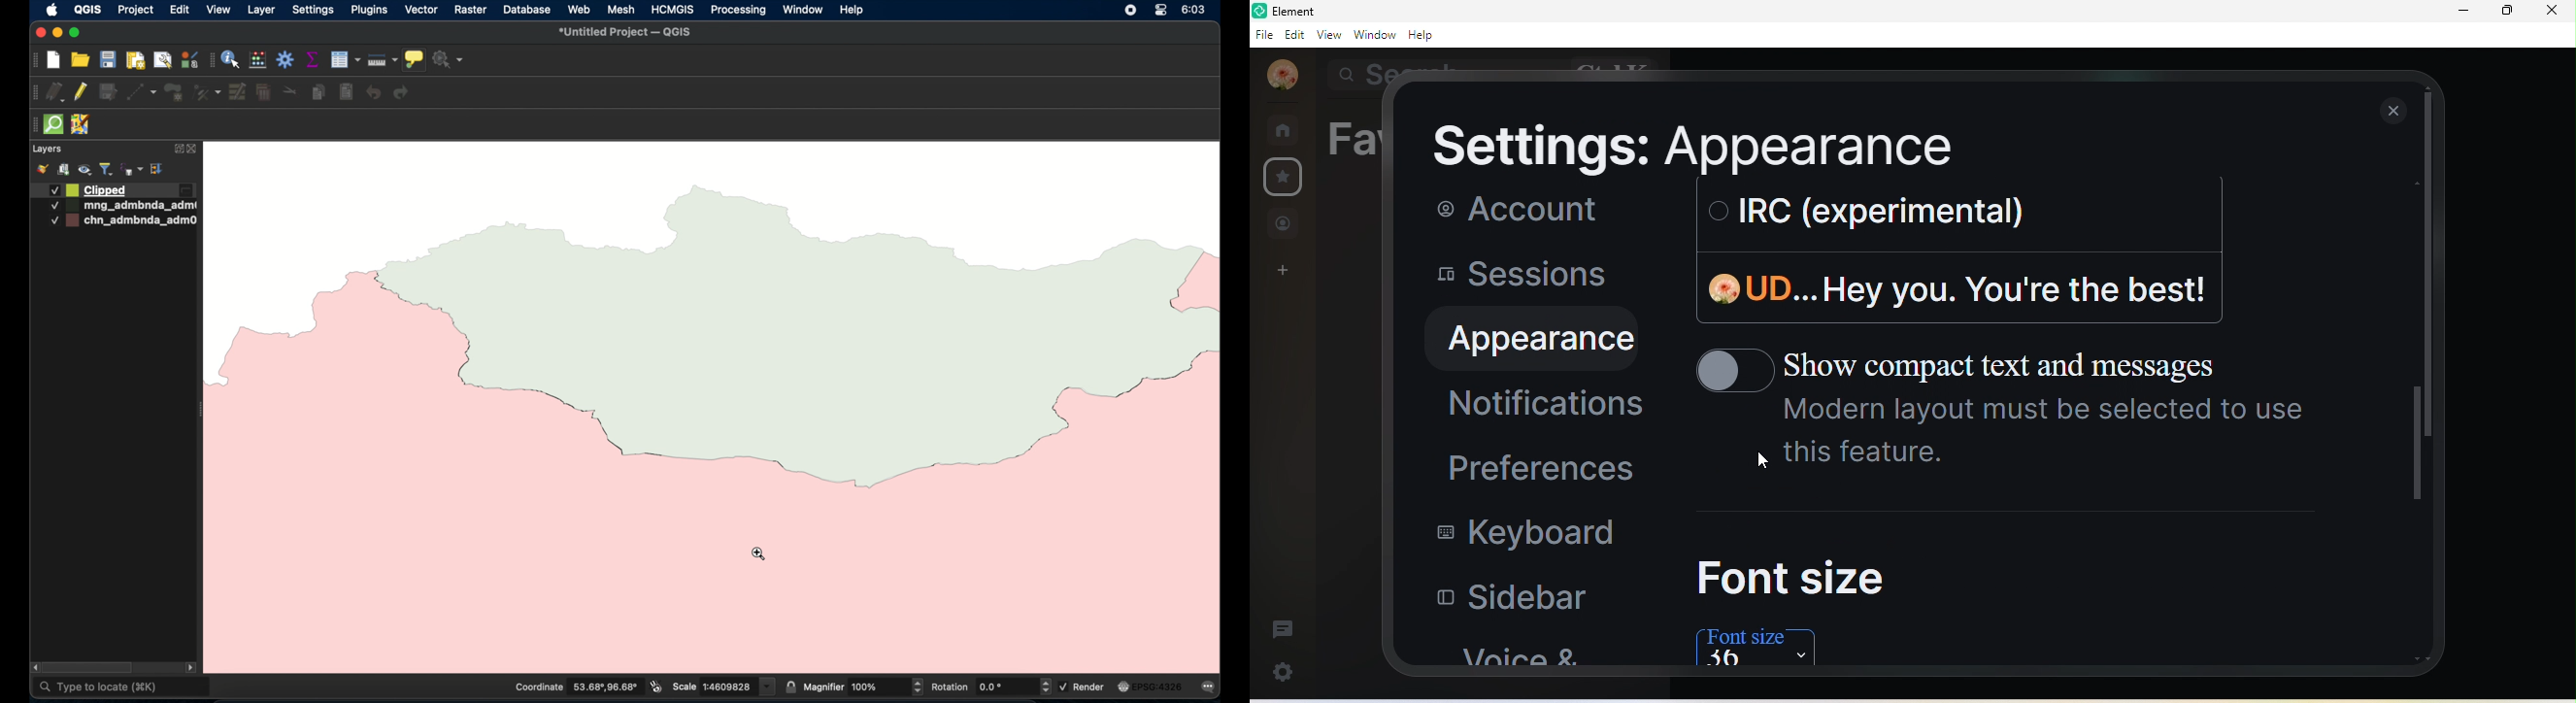 The height and width of the screenshot is (728, 2576). I want to click on appearance, so click(1526, 339).